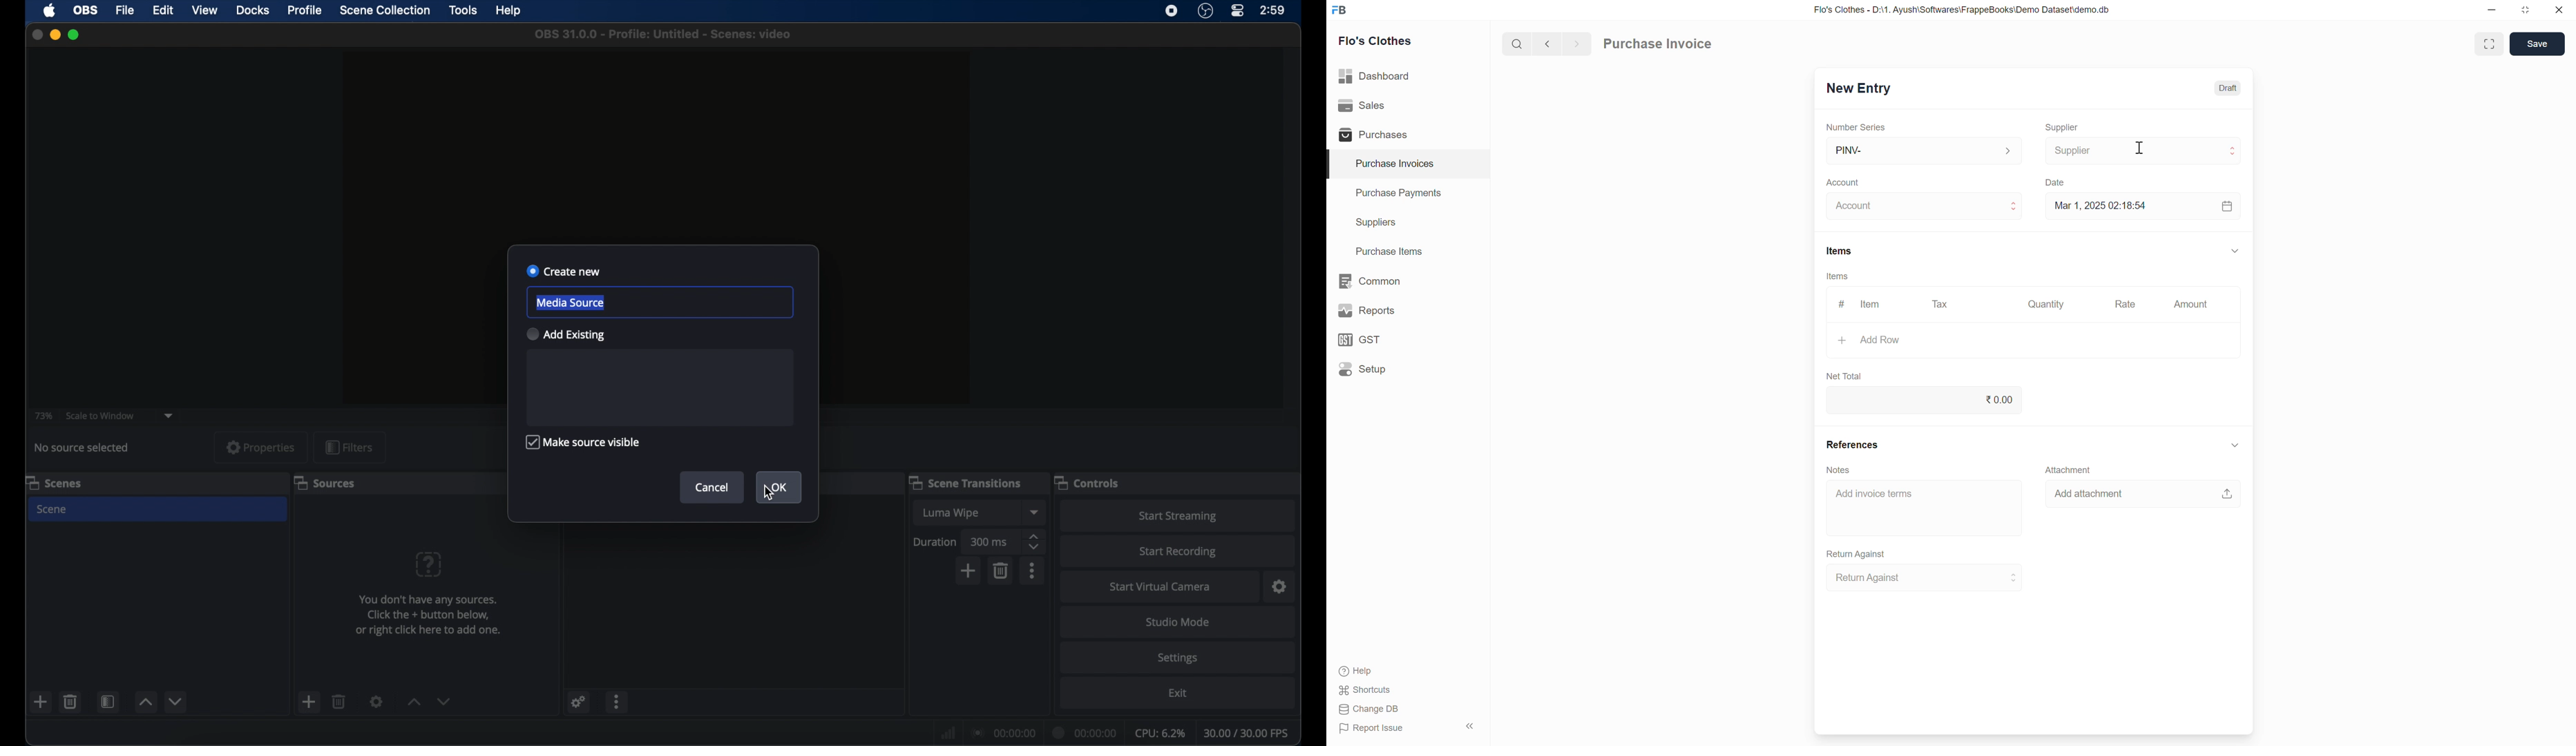 The image size is (2576, 756). I want to click on Purchase Items, so click(1408, 252).